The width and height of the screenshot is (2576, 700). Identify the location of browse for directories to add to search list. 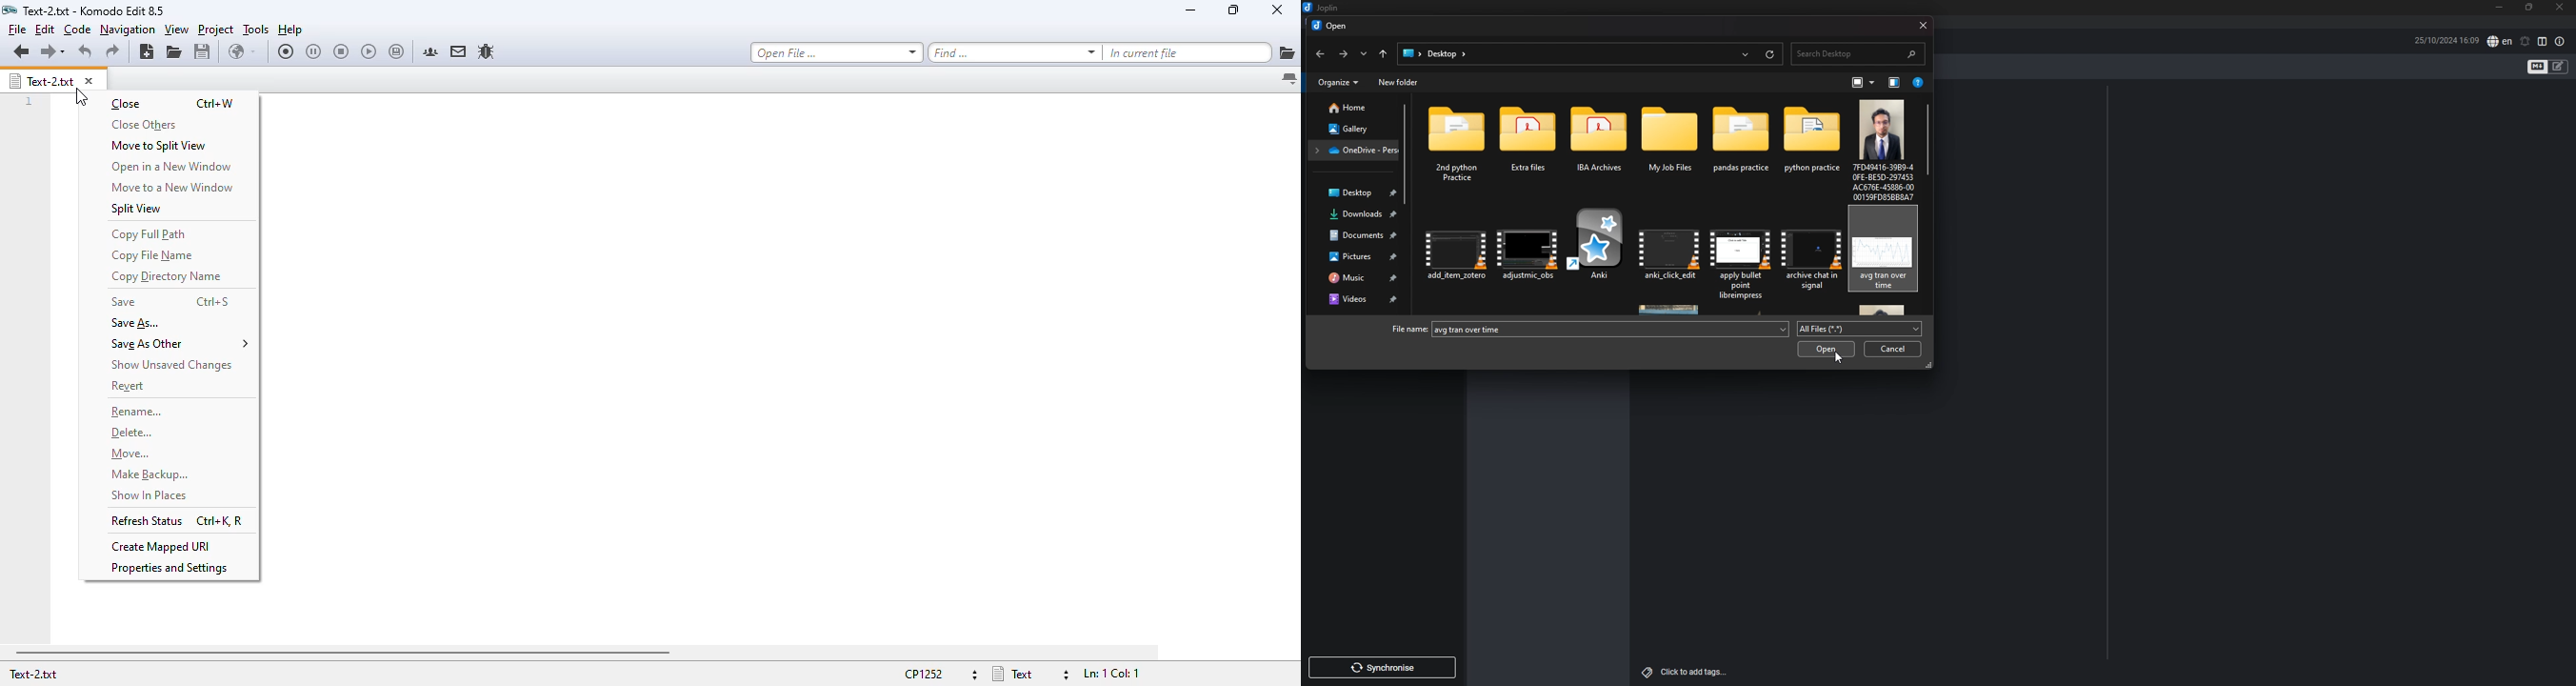
(1288, 52).